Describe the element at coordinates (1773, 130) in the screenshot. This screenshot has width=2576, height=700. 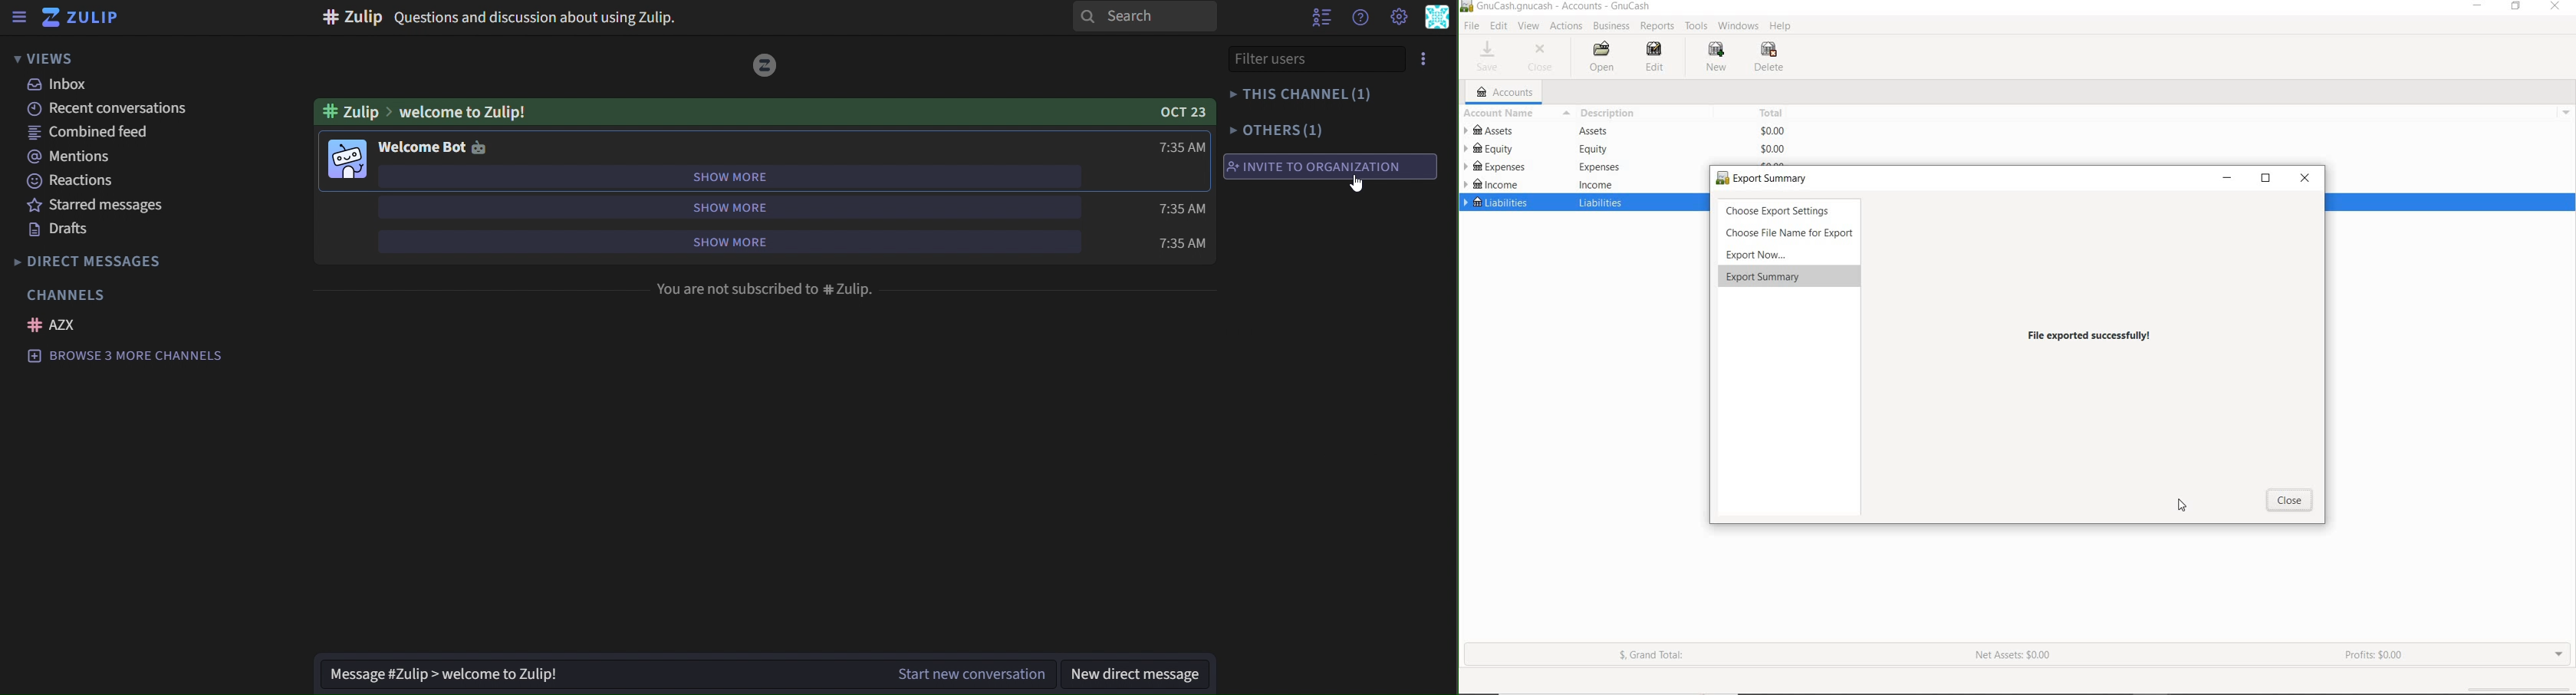
I see `$0.00` at that location.